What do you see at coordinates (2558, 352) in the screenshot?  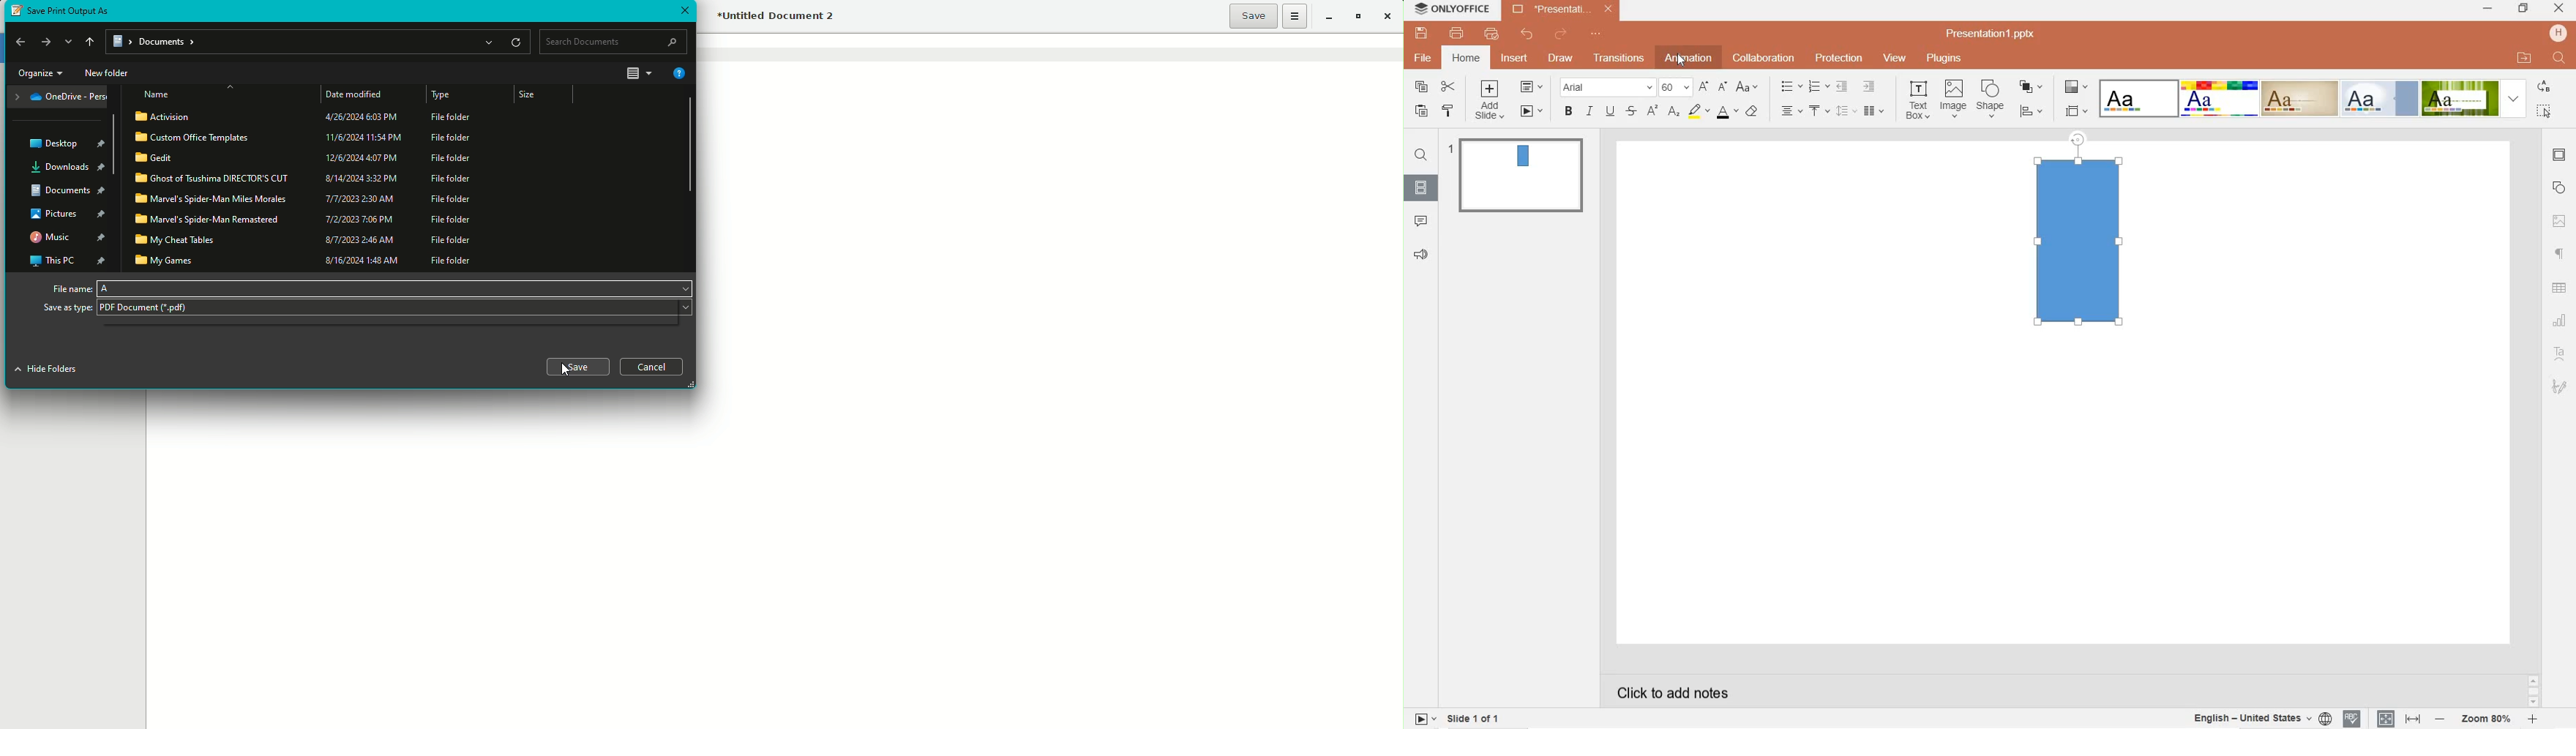 I see `text art settings` at bounding box center [2558, 352].